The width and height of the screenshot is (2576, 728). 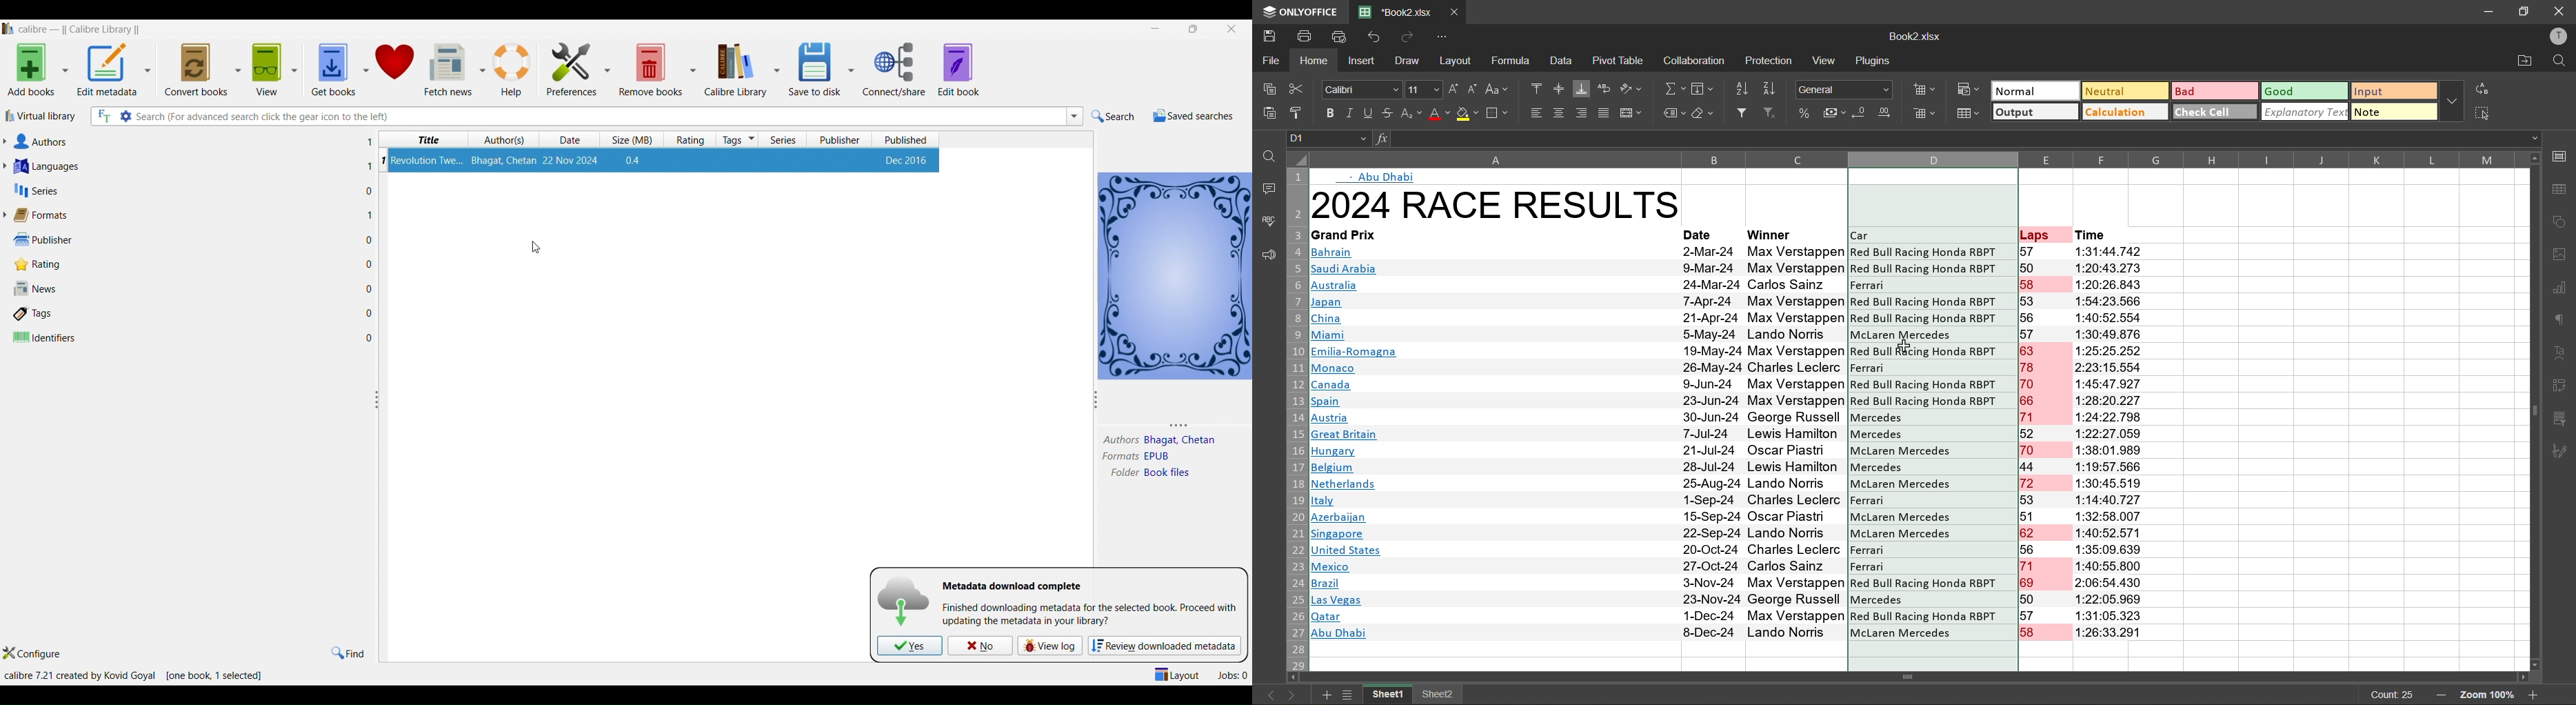 I want to click on close, so click(x=2559, y=12).